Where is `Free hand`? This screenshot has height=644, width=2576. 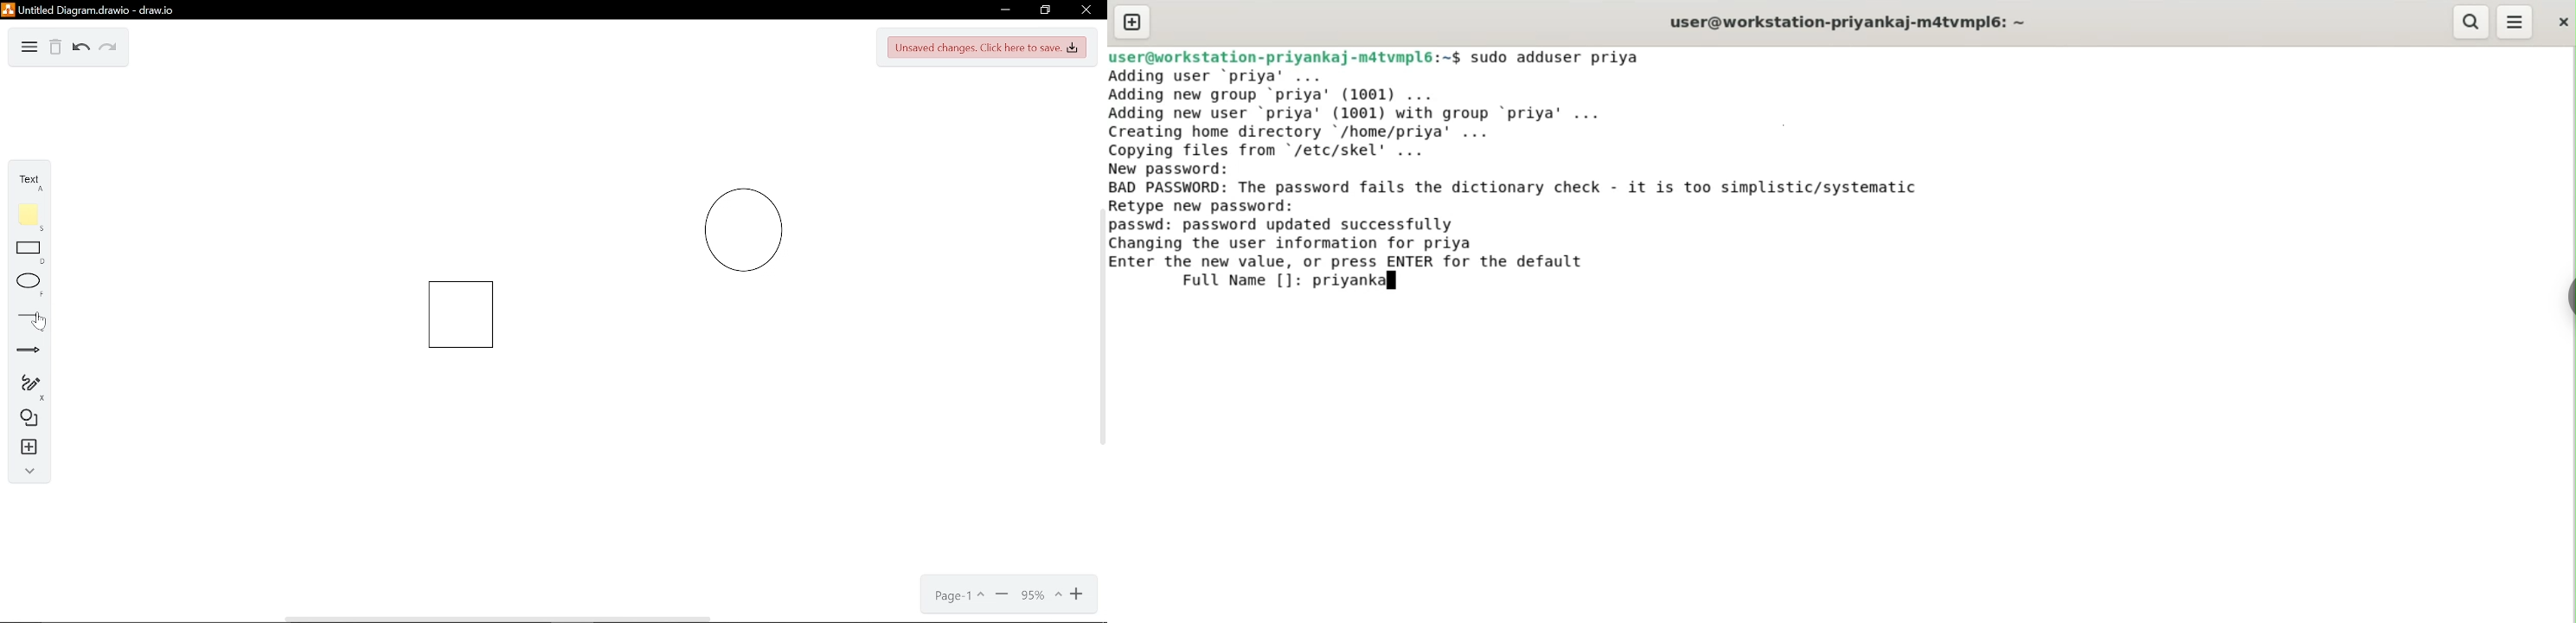
Free hand is located at coordinates (23, 386).